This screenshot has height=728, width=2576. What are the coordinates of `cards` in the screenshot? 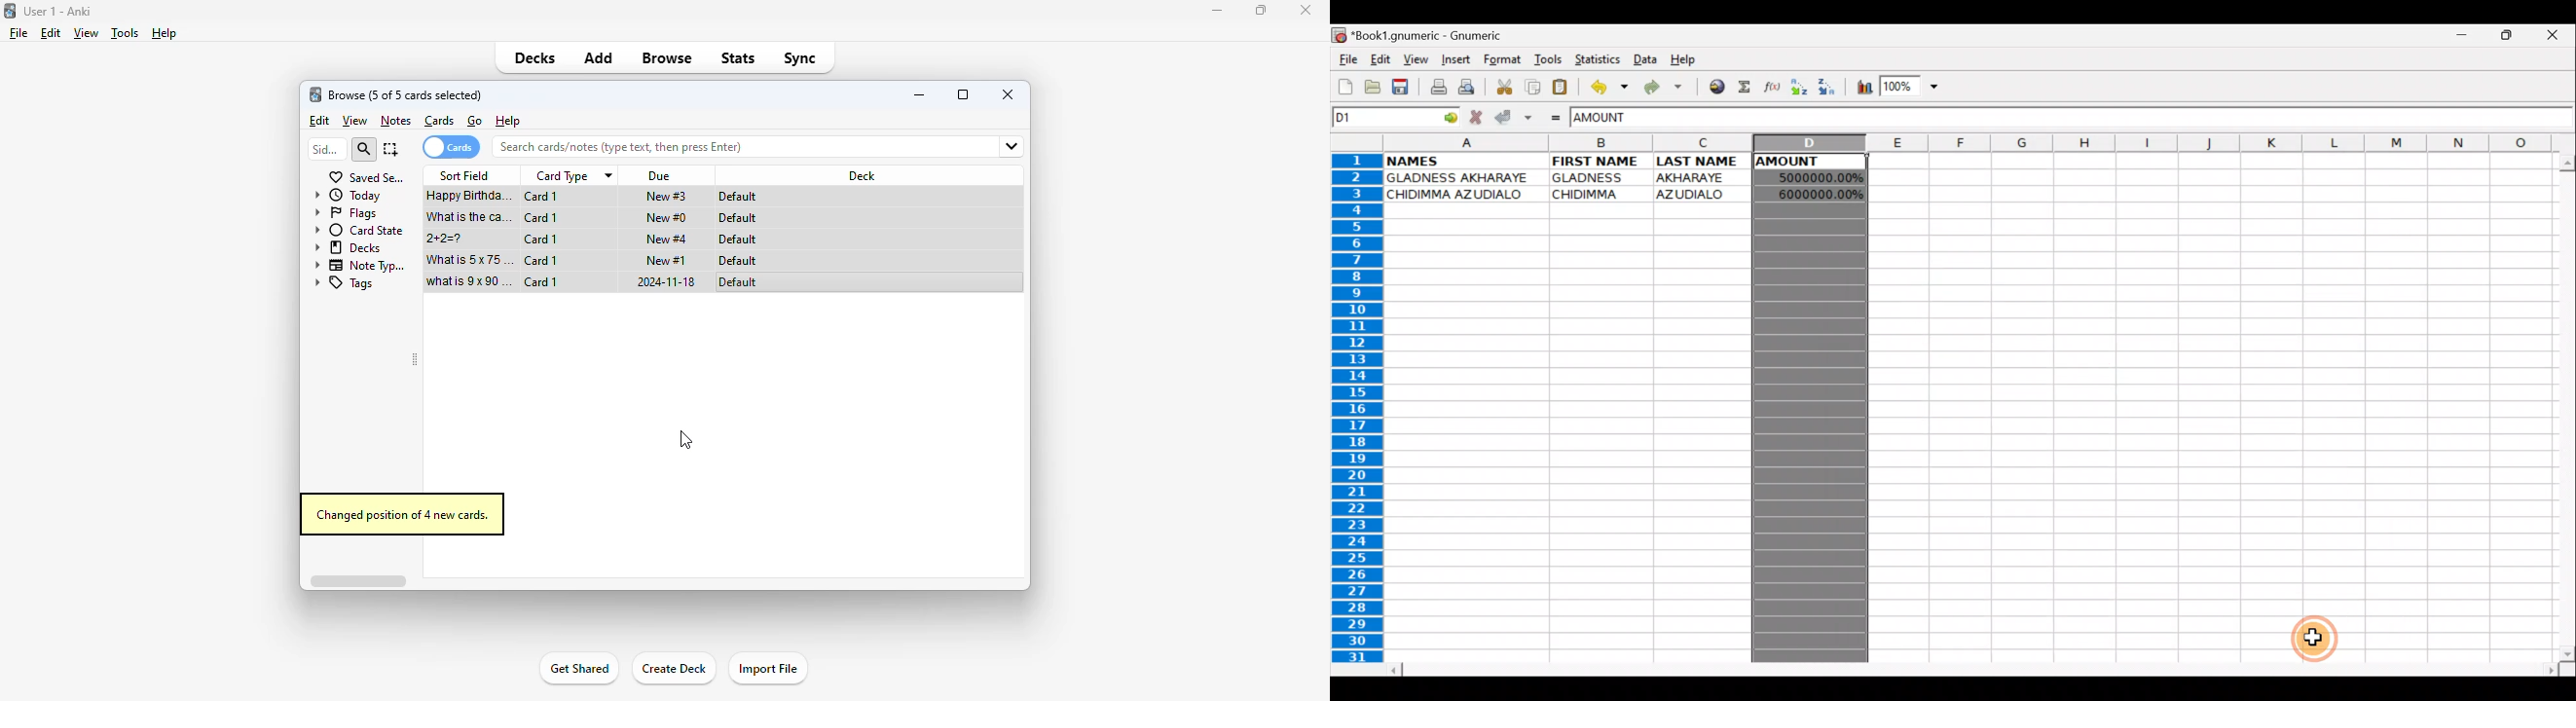 It's located at (439, 121).